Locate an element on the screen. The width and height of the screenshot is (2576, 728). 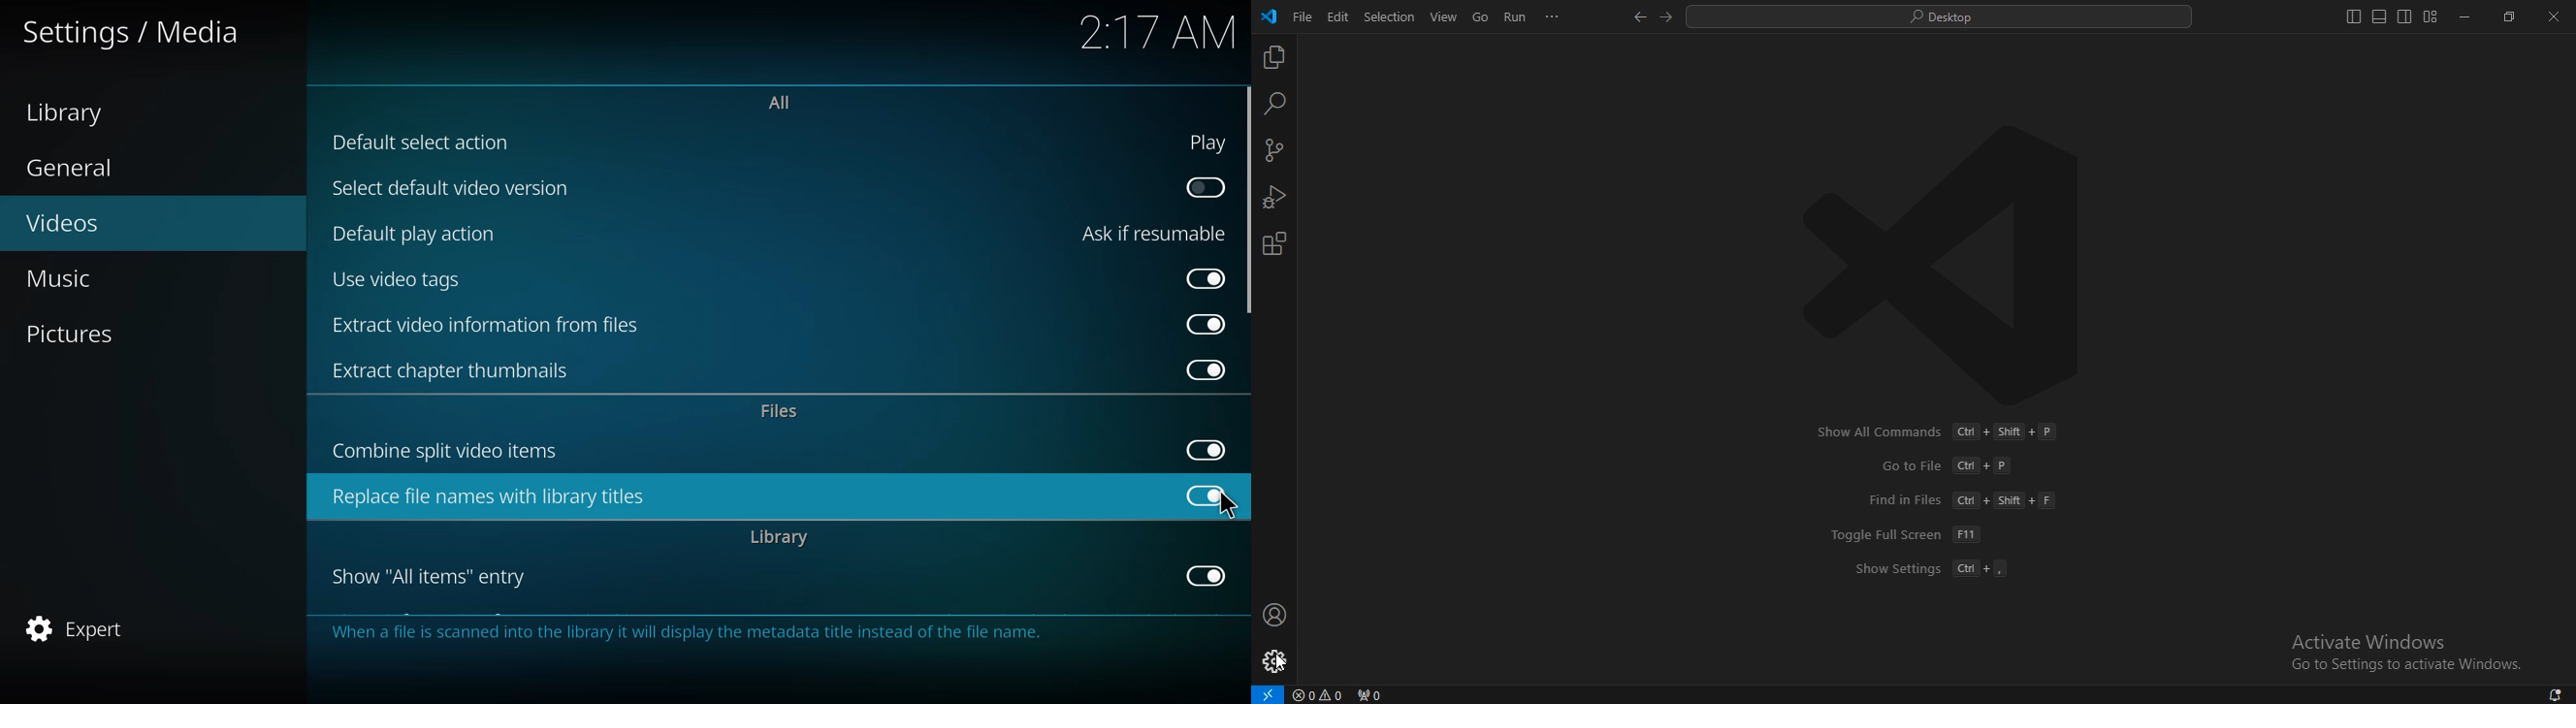
default selection is located at coordinates (428, 142).